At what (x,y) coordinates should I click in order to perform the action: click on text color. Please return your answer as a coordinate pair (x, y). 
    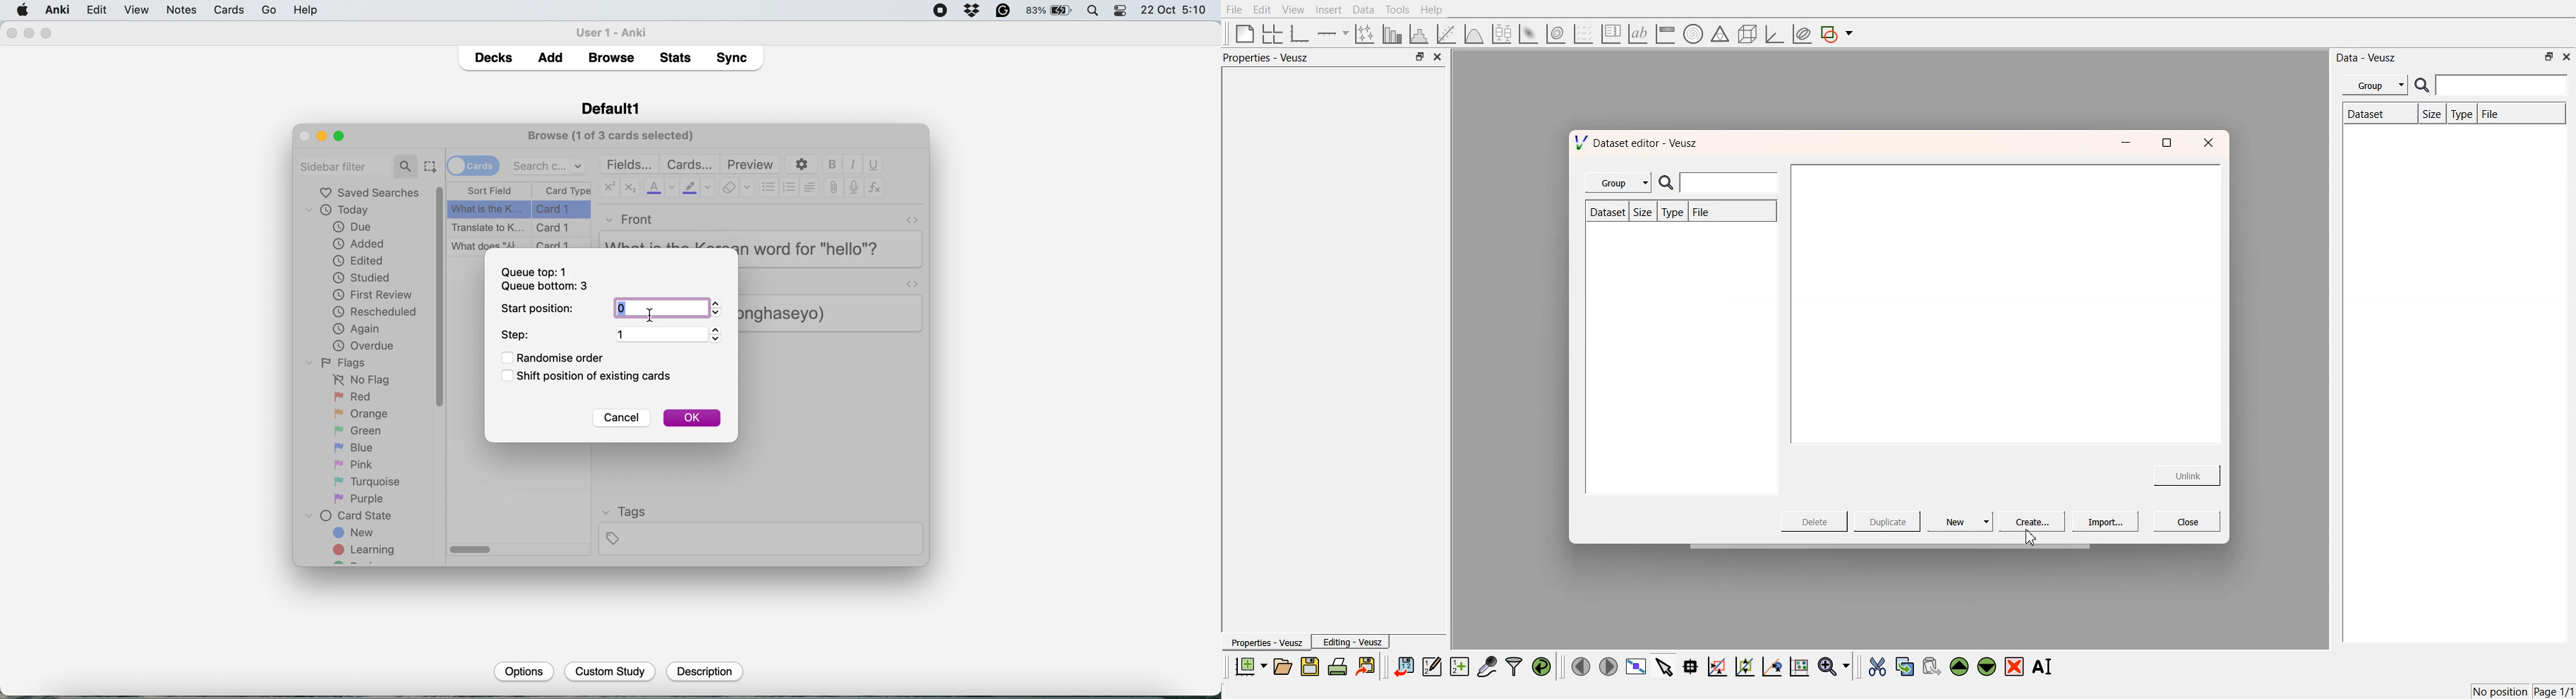
    Looking at the image, I should click on (661, 187).